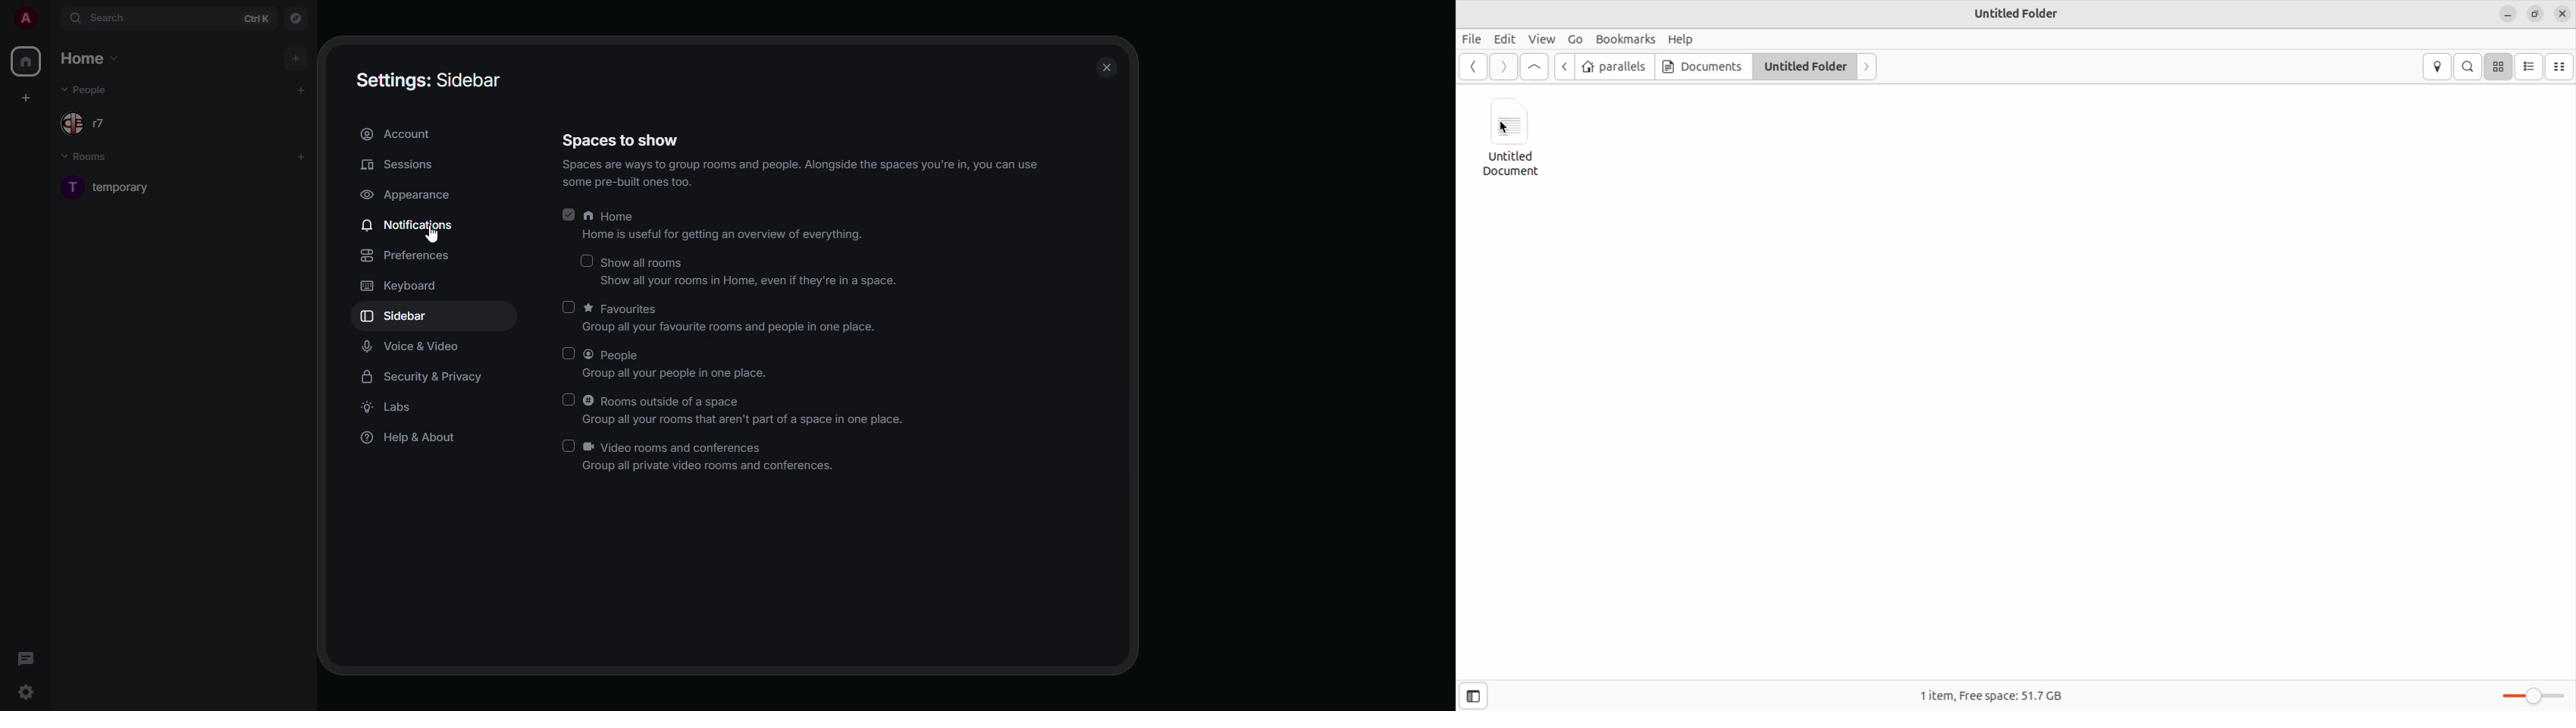 The width and height of the screenshot is (2576, 728). What do you see at coordinates (723, 227) in the screenshot?
I see `home` at bounding box center [723, 227].